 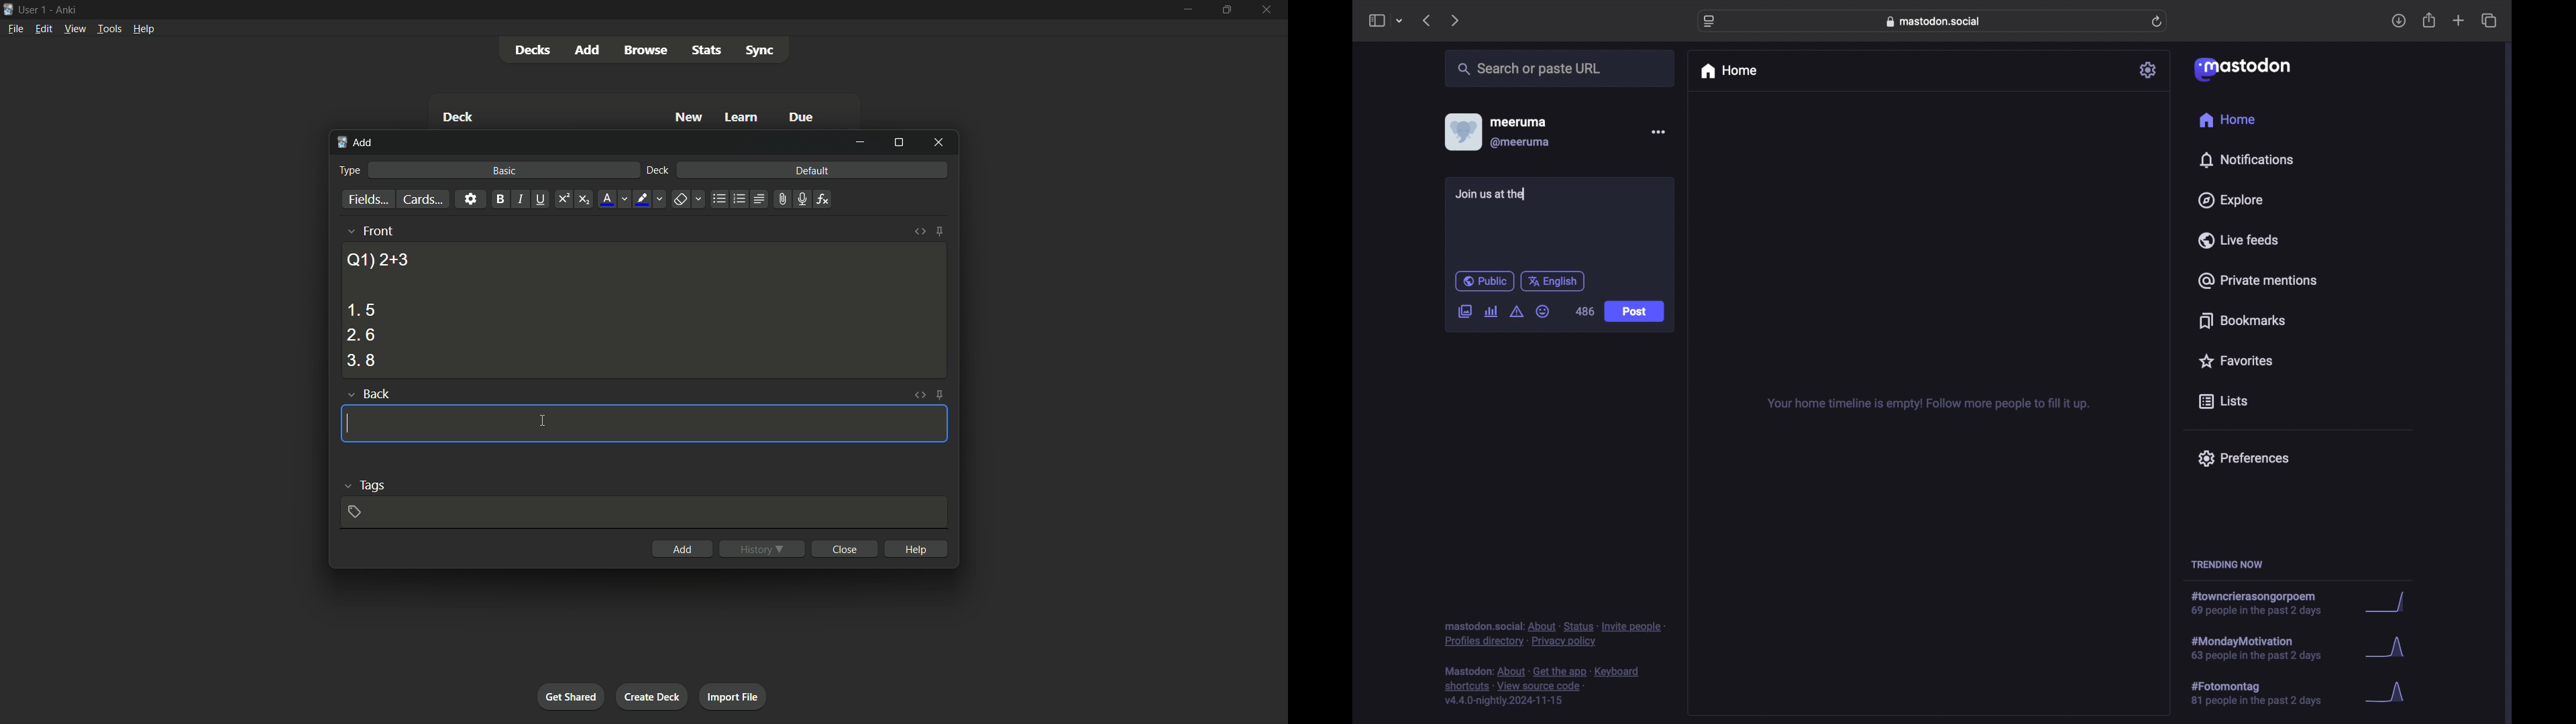 What do you see at coordinates (361, 310) in the screenshot?
I see `option 1` at bounding box center [361, 310].